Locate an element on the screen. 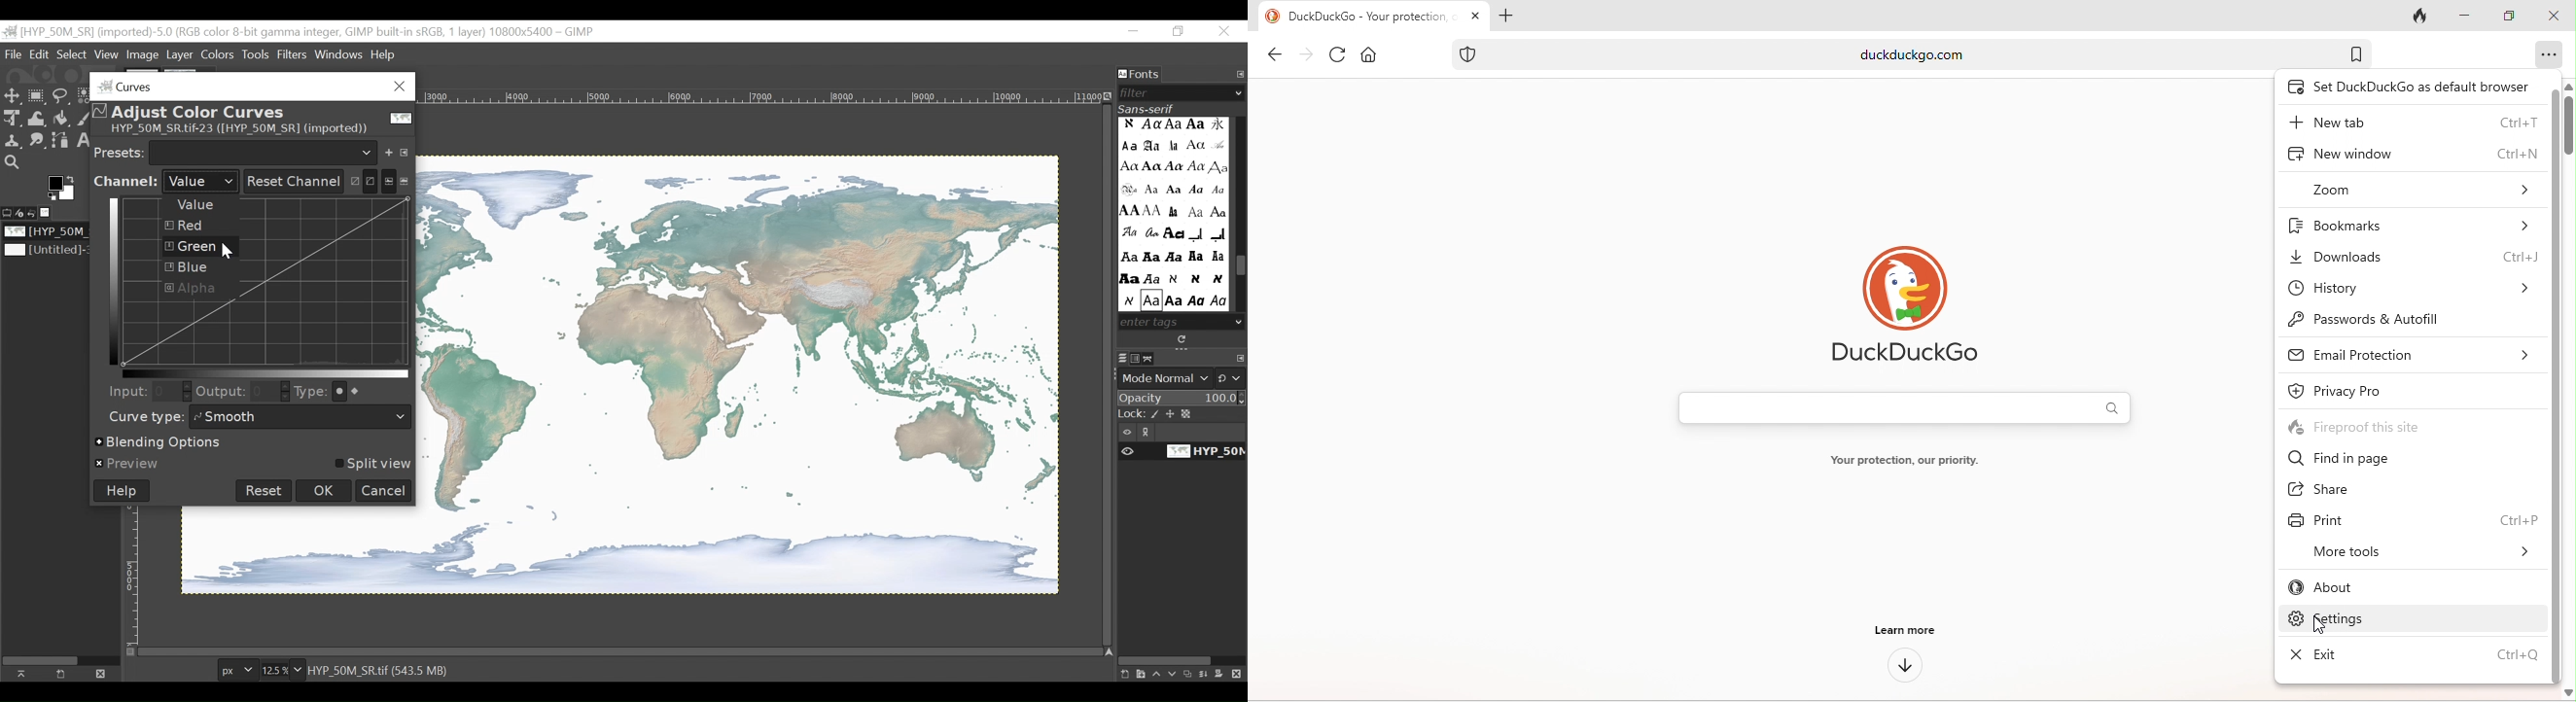  Channel Selection is located at coordinates (165, 182).